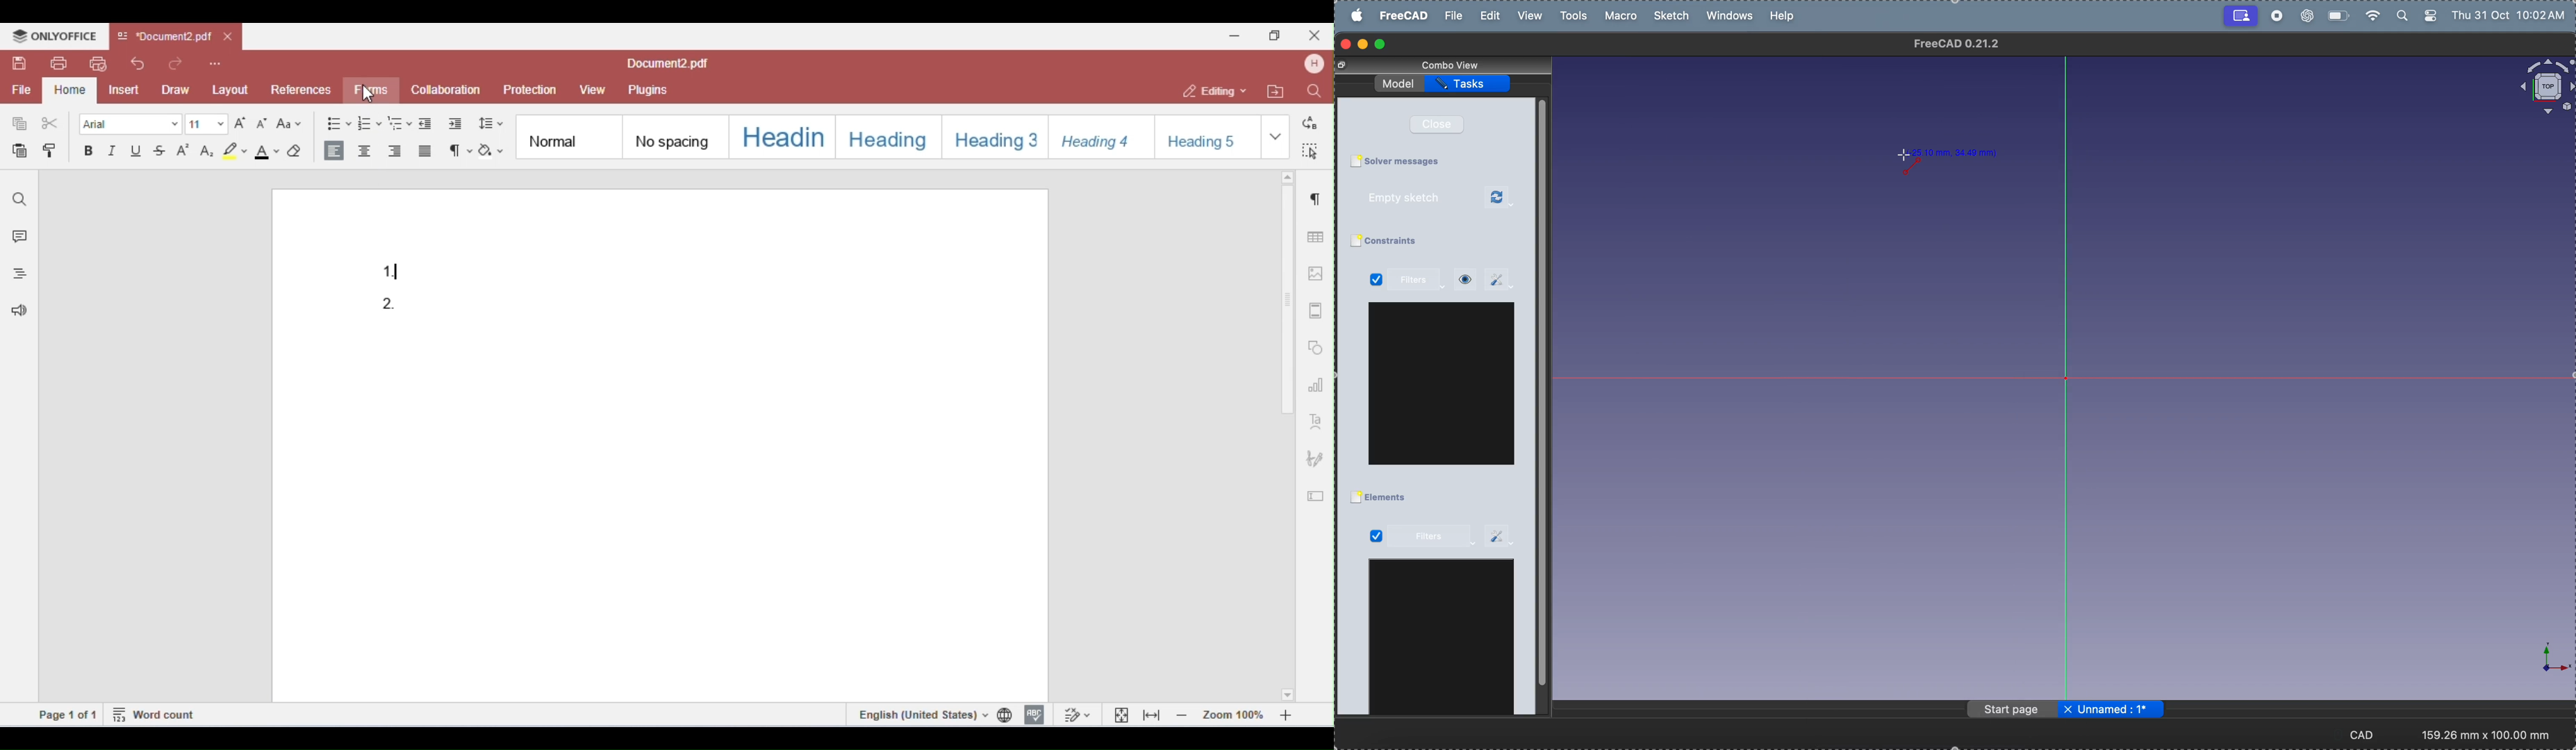 This screenshot has width=2576, height=756. What do you see at coordinates (2511, 17) in the screenshot?
I see `Thu 31 Oct 10:02 AM` at bounding box center [2511, 17].